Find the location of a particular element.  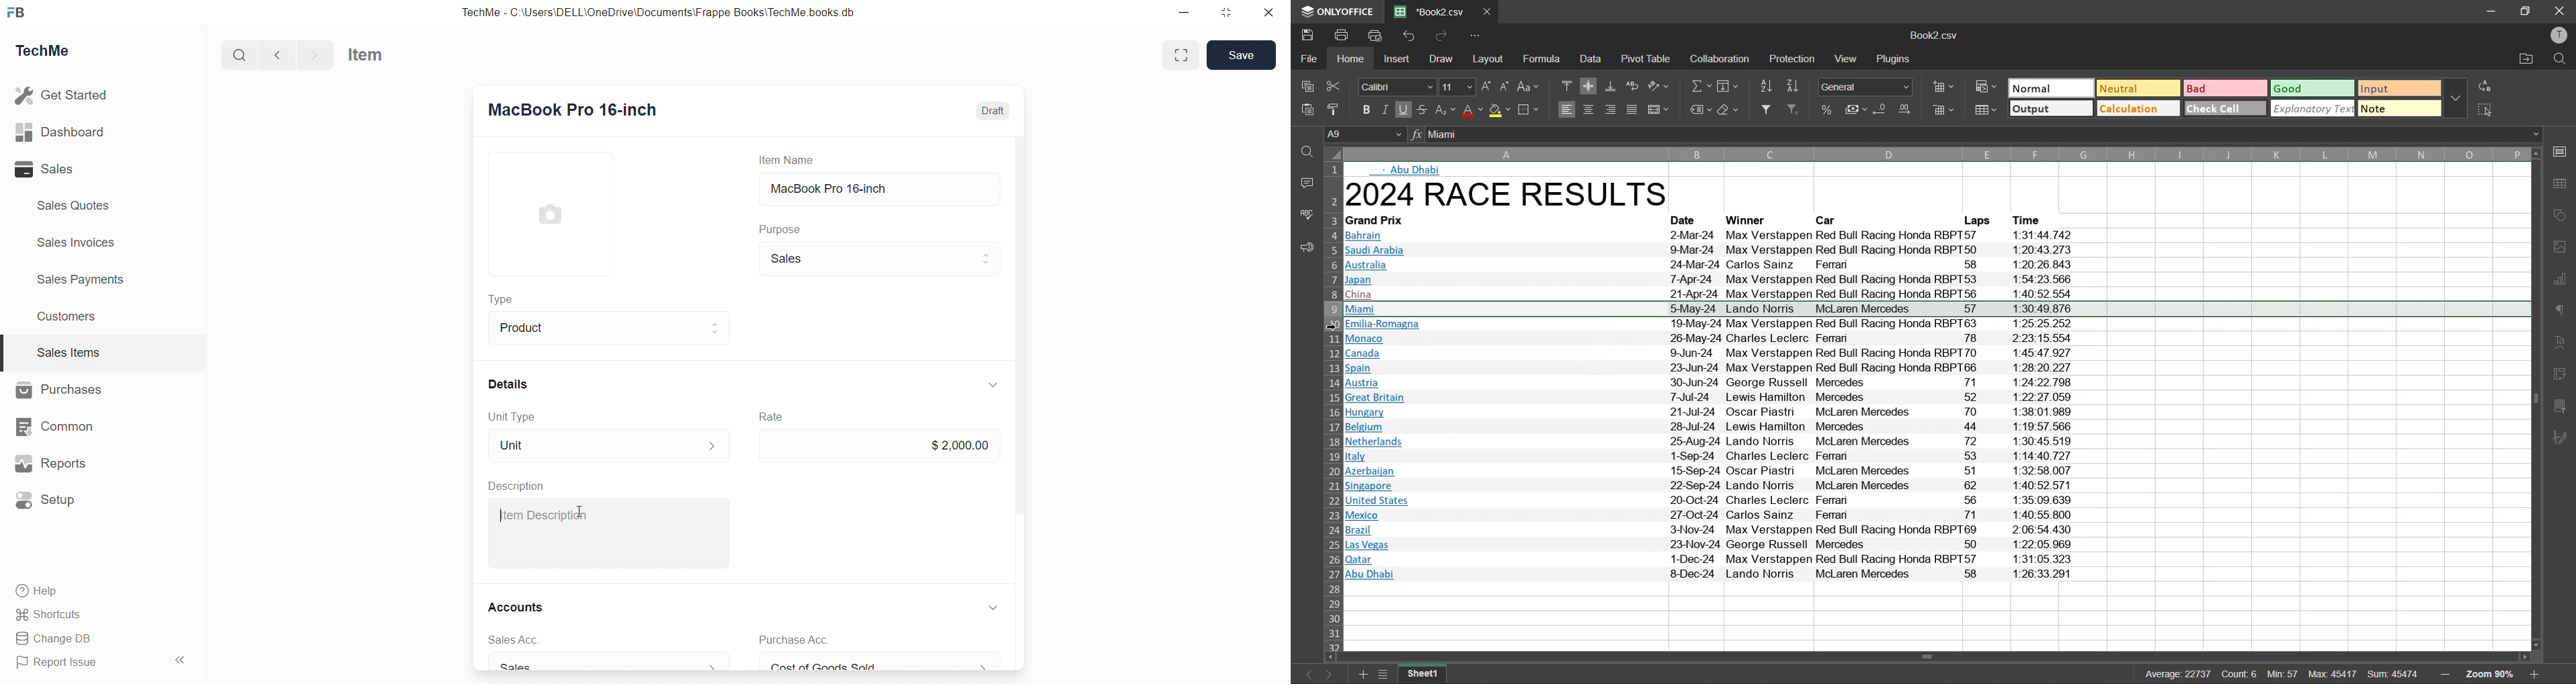

MacBook Pro 16-inch is located at coordinates (878, 189).